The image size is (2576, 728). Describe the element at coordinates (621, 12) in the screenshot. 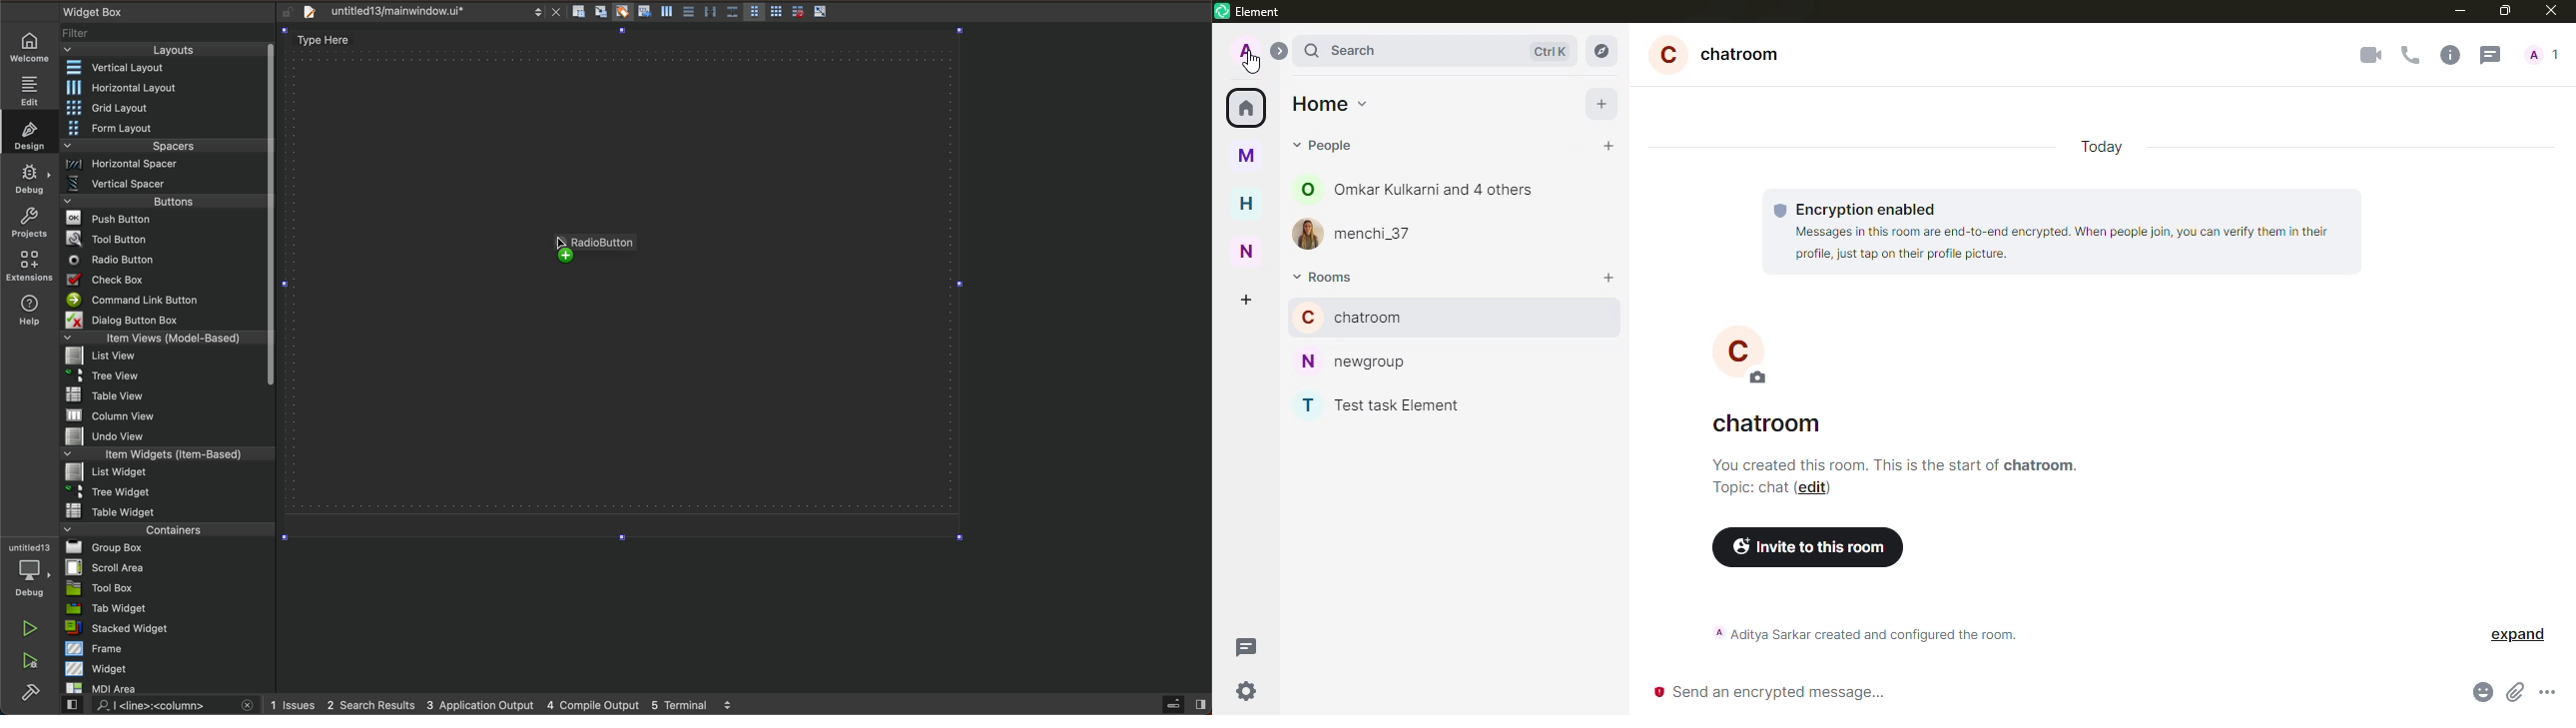

I see `` at that location.